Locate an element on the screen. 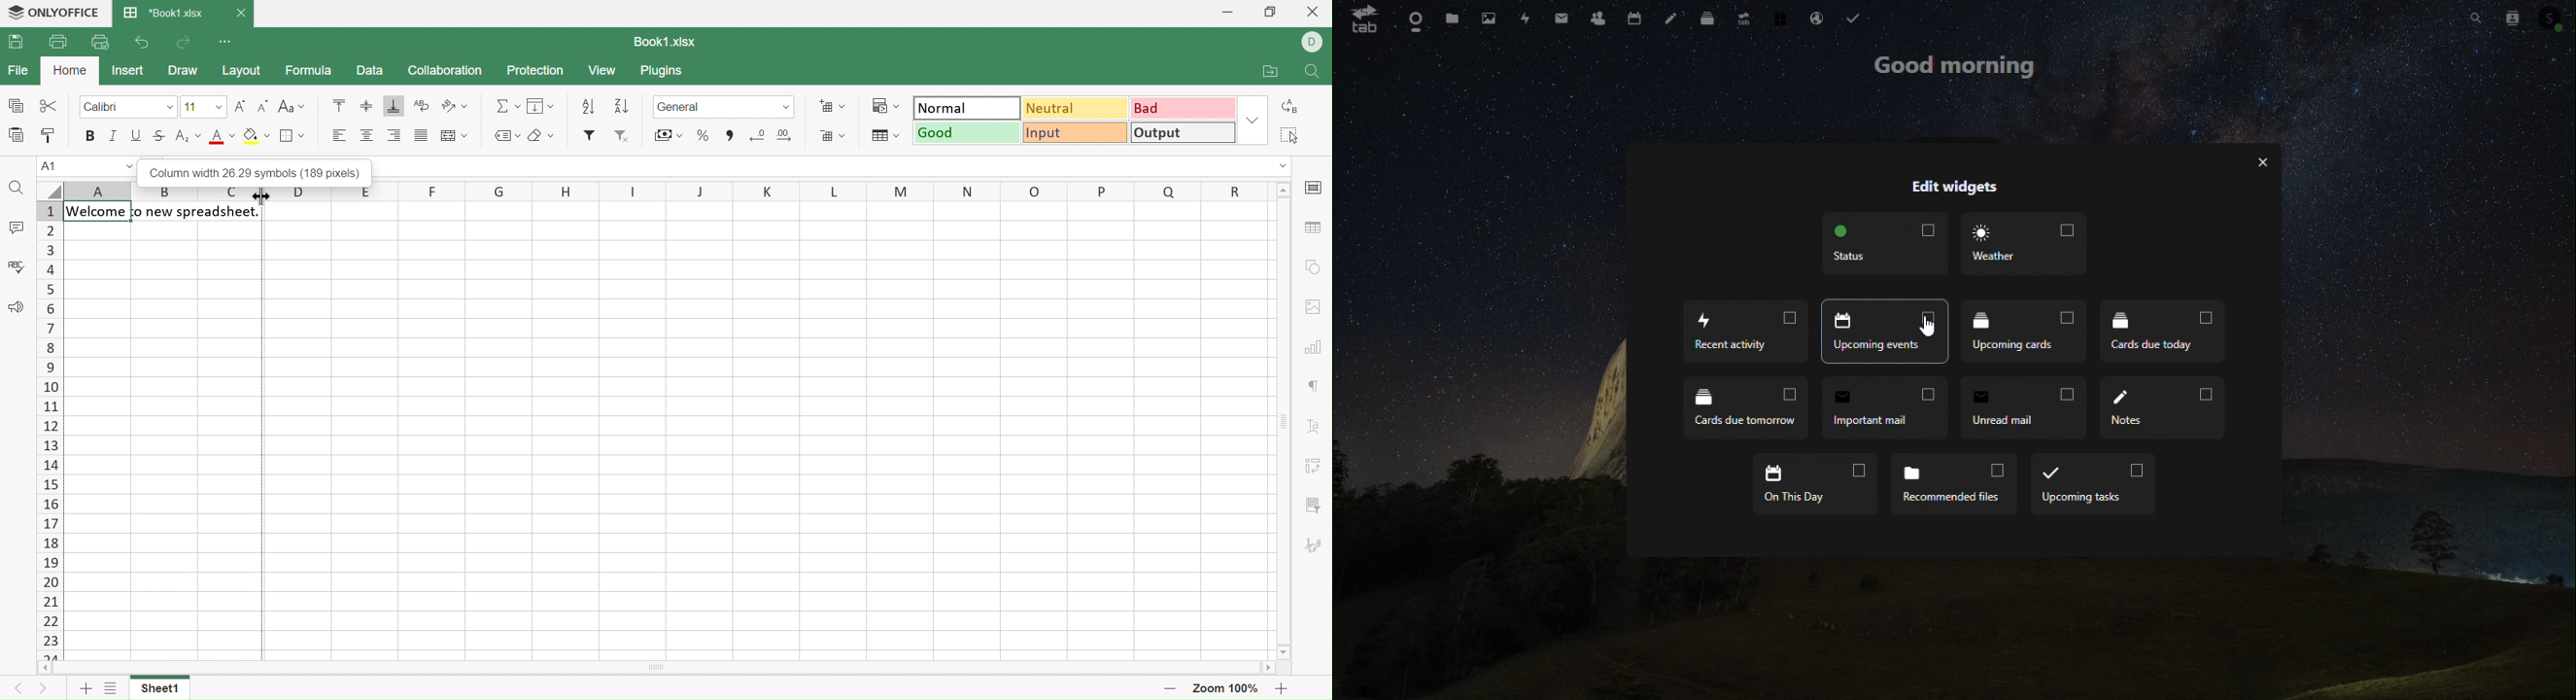 Image resolution: width=2576 pixels, height=700 pixels. Cards due tomorrow upcoming is located at coordinates (1747, 407).